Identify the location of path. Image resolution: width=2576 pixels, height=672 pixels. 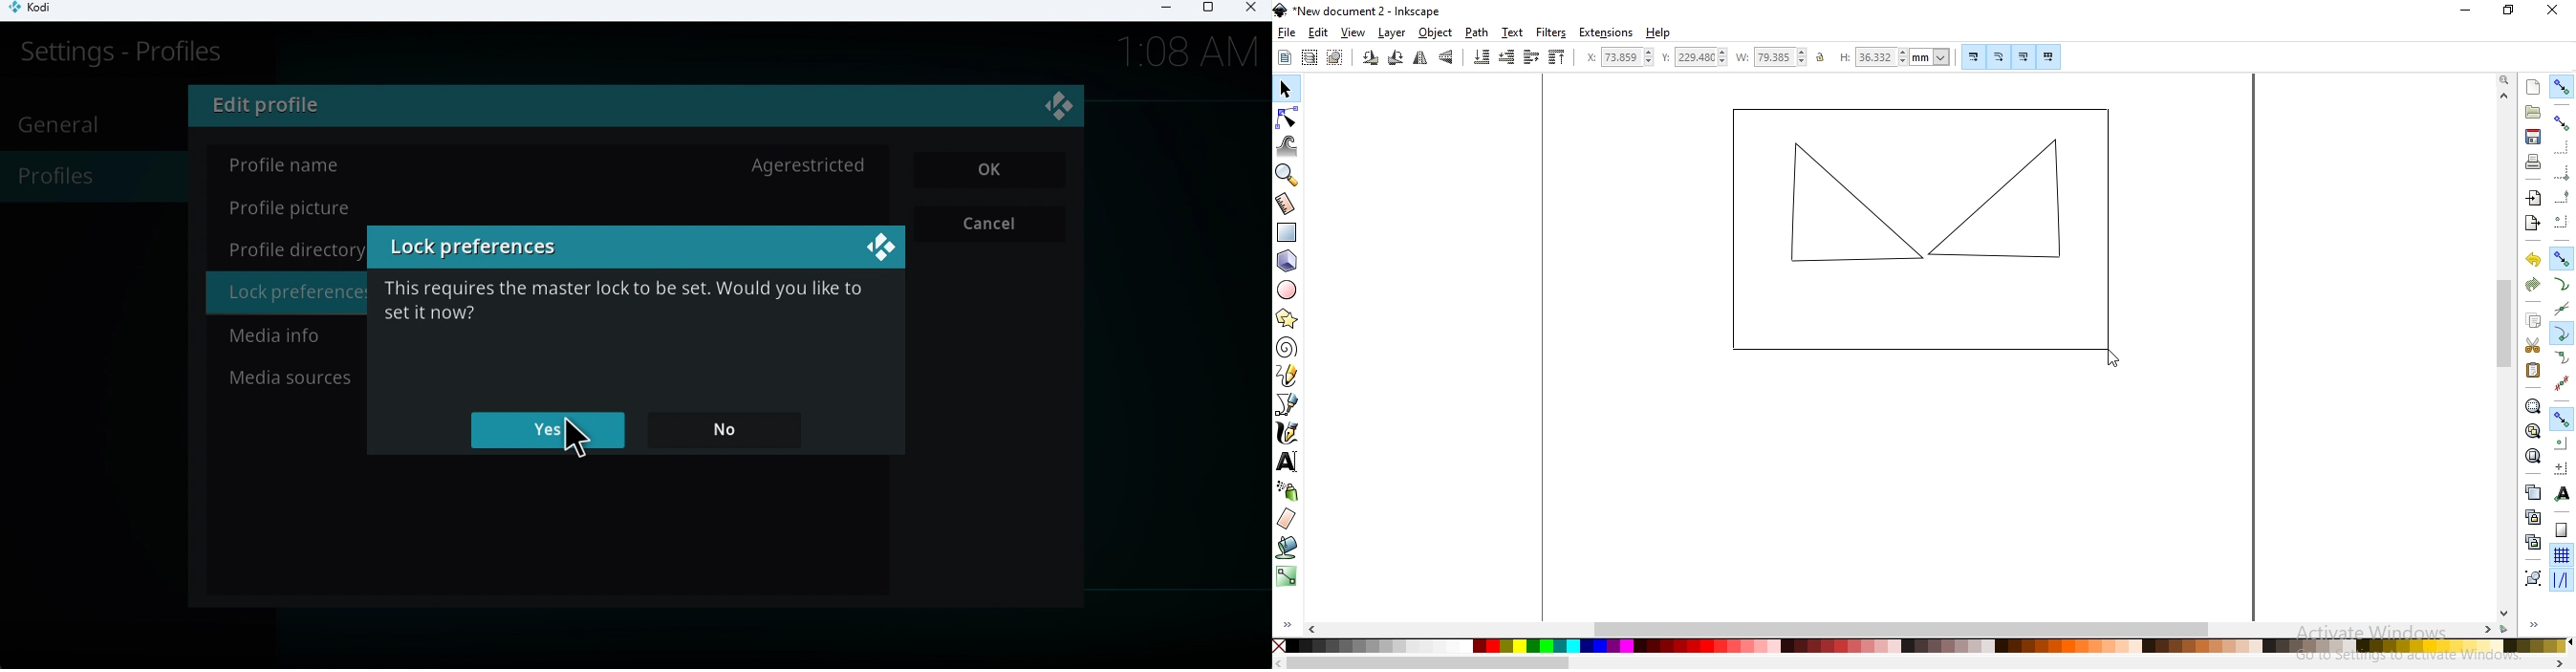
(1477, 32).